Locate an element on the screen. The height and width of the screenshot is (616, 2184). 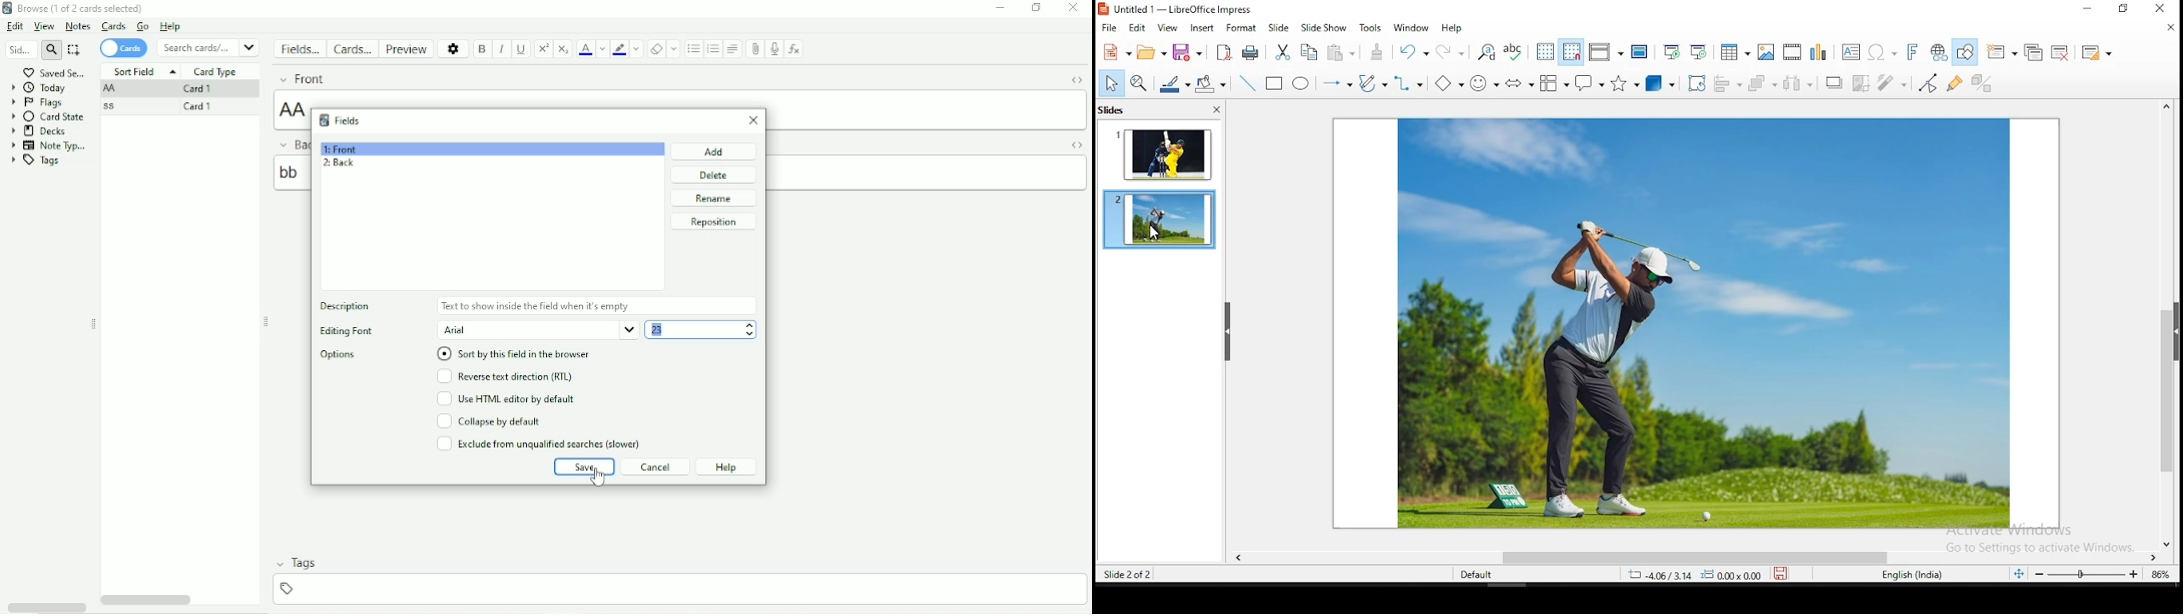
2: Back is located at coordinates (338, 163).